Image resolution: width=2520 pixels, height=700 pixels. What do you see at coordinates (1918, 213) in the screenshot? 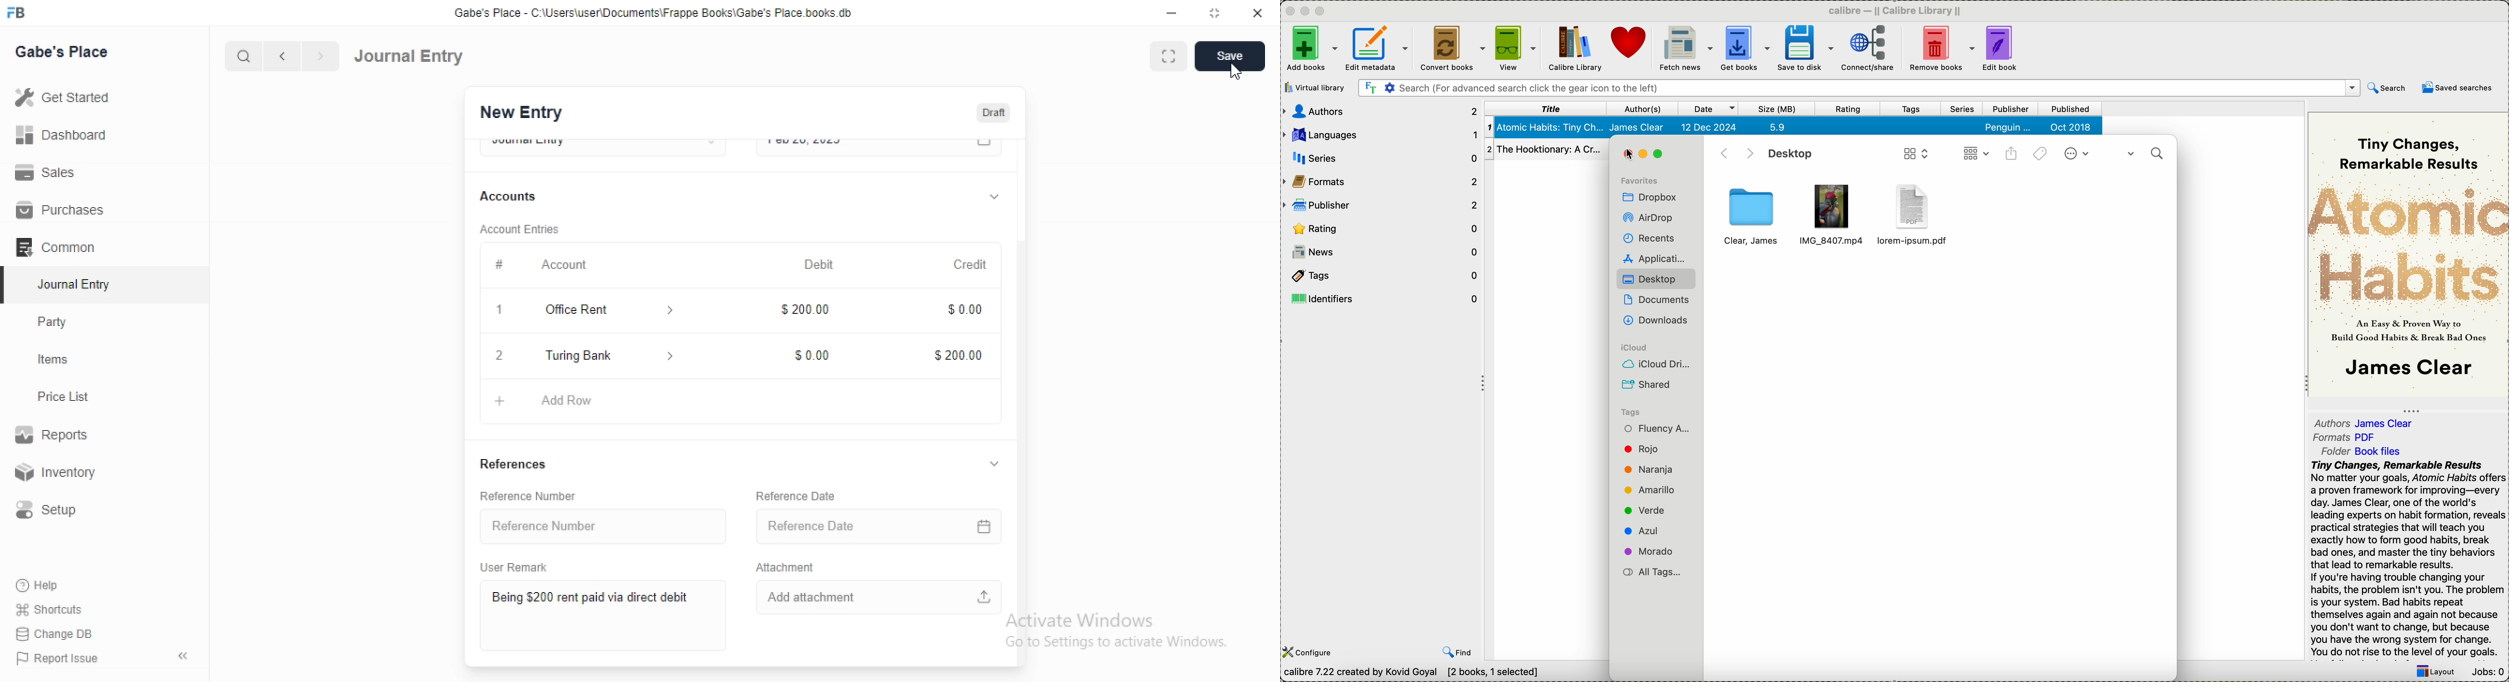
I see `folder` at bounding box center [1918, 213].